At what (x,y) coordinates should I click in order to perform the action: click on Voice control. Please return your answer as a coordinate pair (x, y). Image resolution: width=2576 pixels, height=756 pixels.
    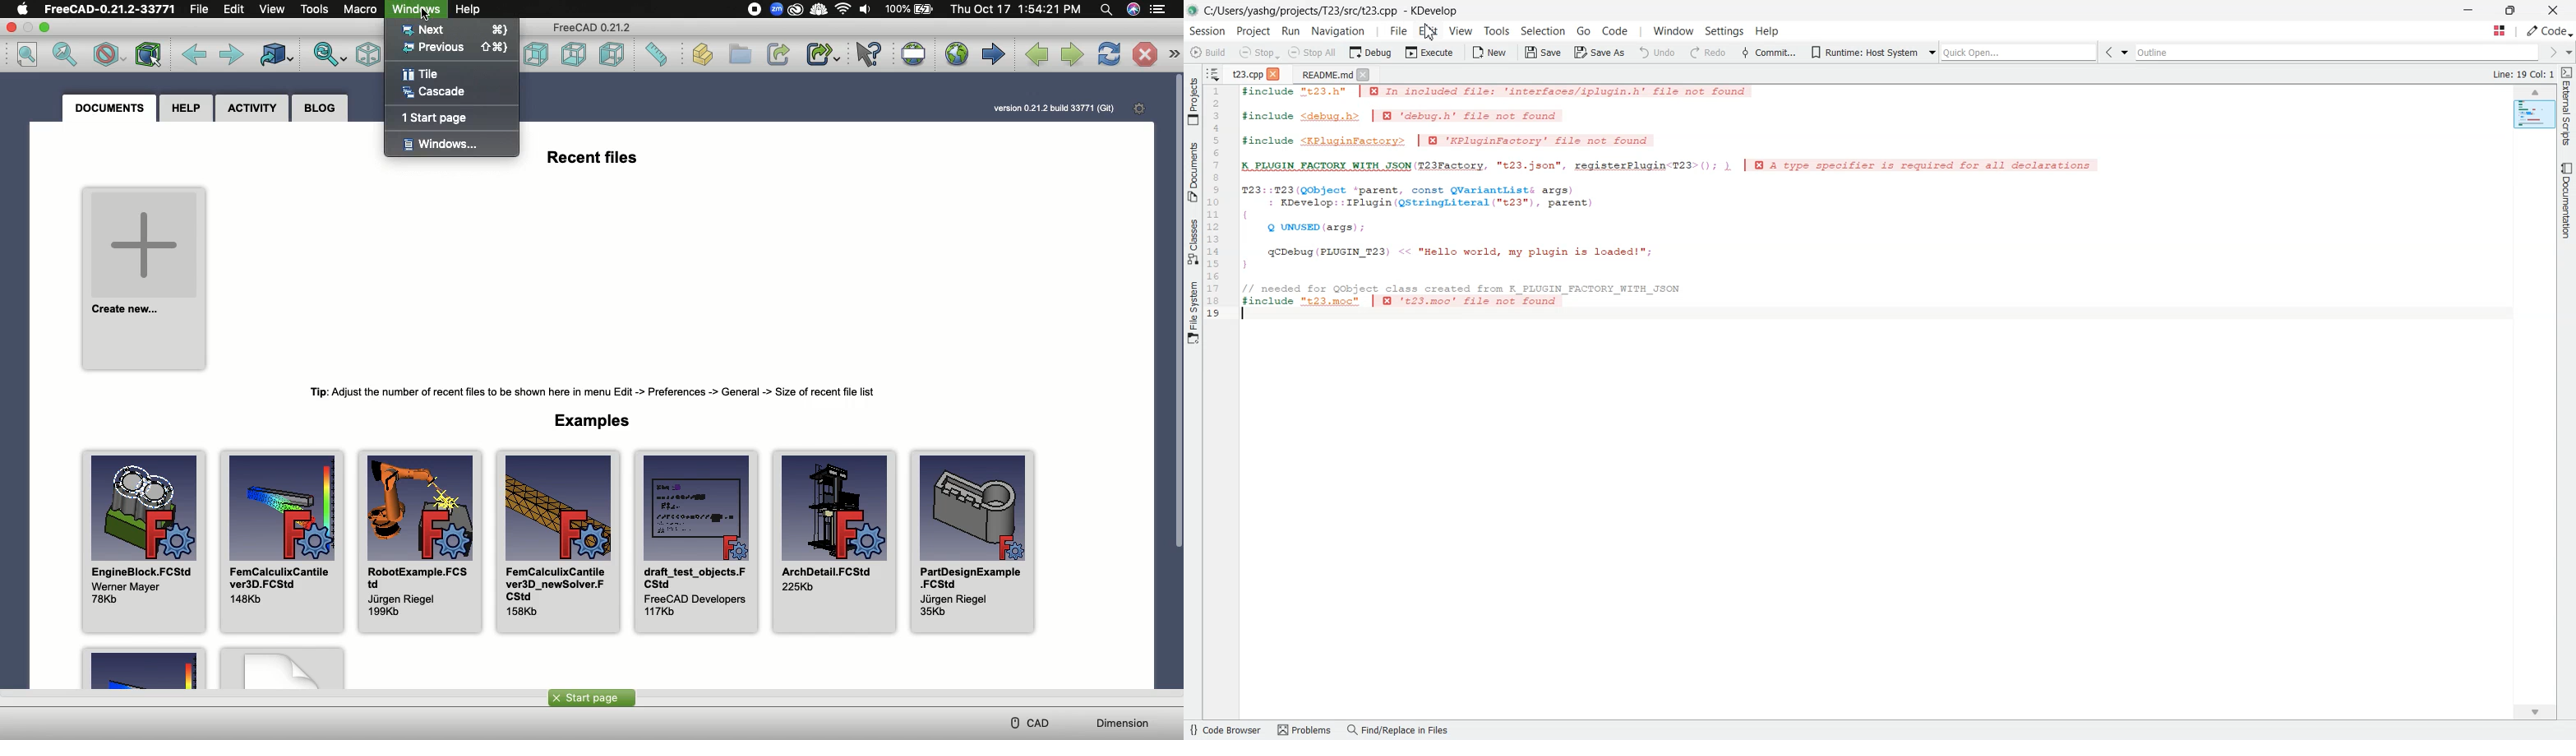
    Looking at the image, I should click on (1131, 10).